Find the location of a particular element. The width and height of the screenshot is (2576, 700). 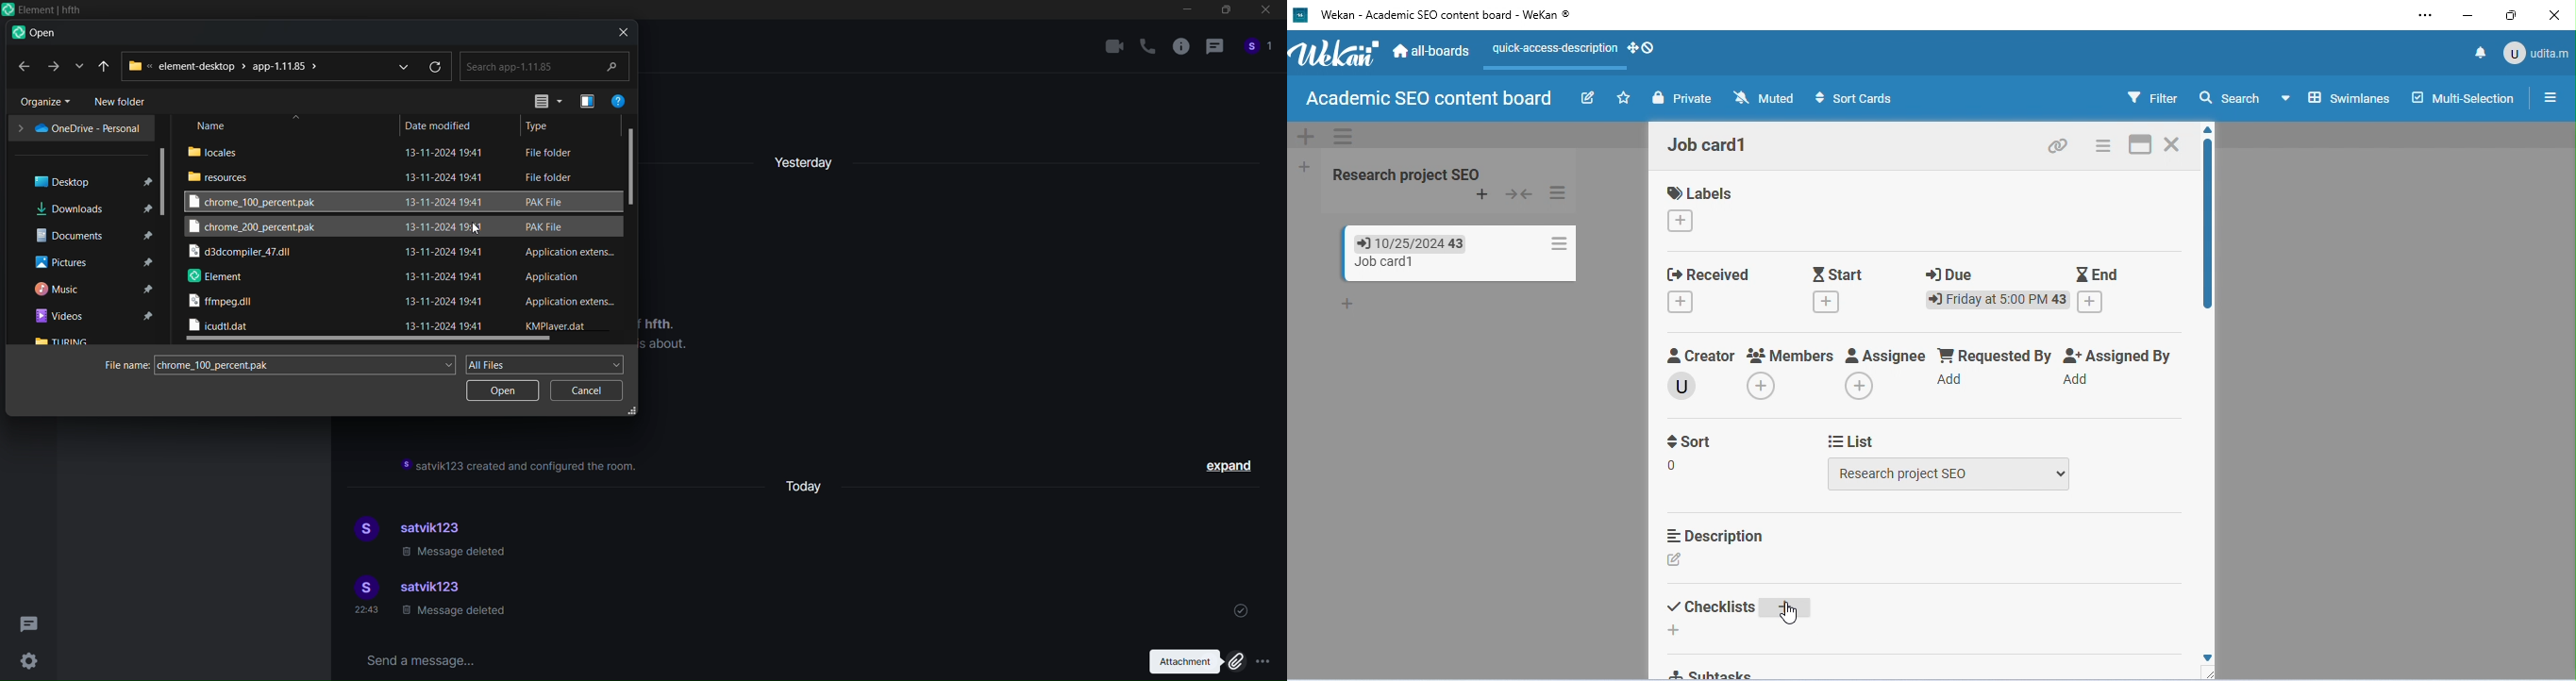

desktop is located at coordinates (84, 180).